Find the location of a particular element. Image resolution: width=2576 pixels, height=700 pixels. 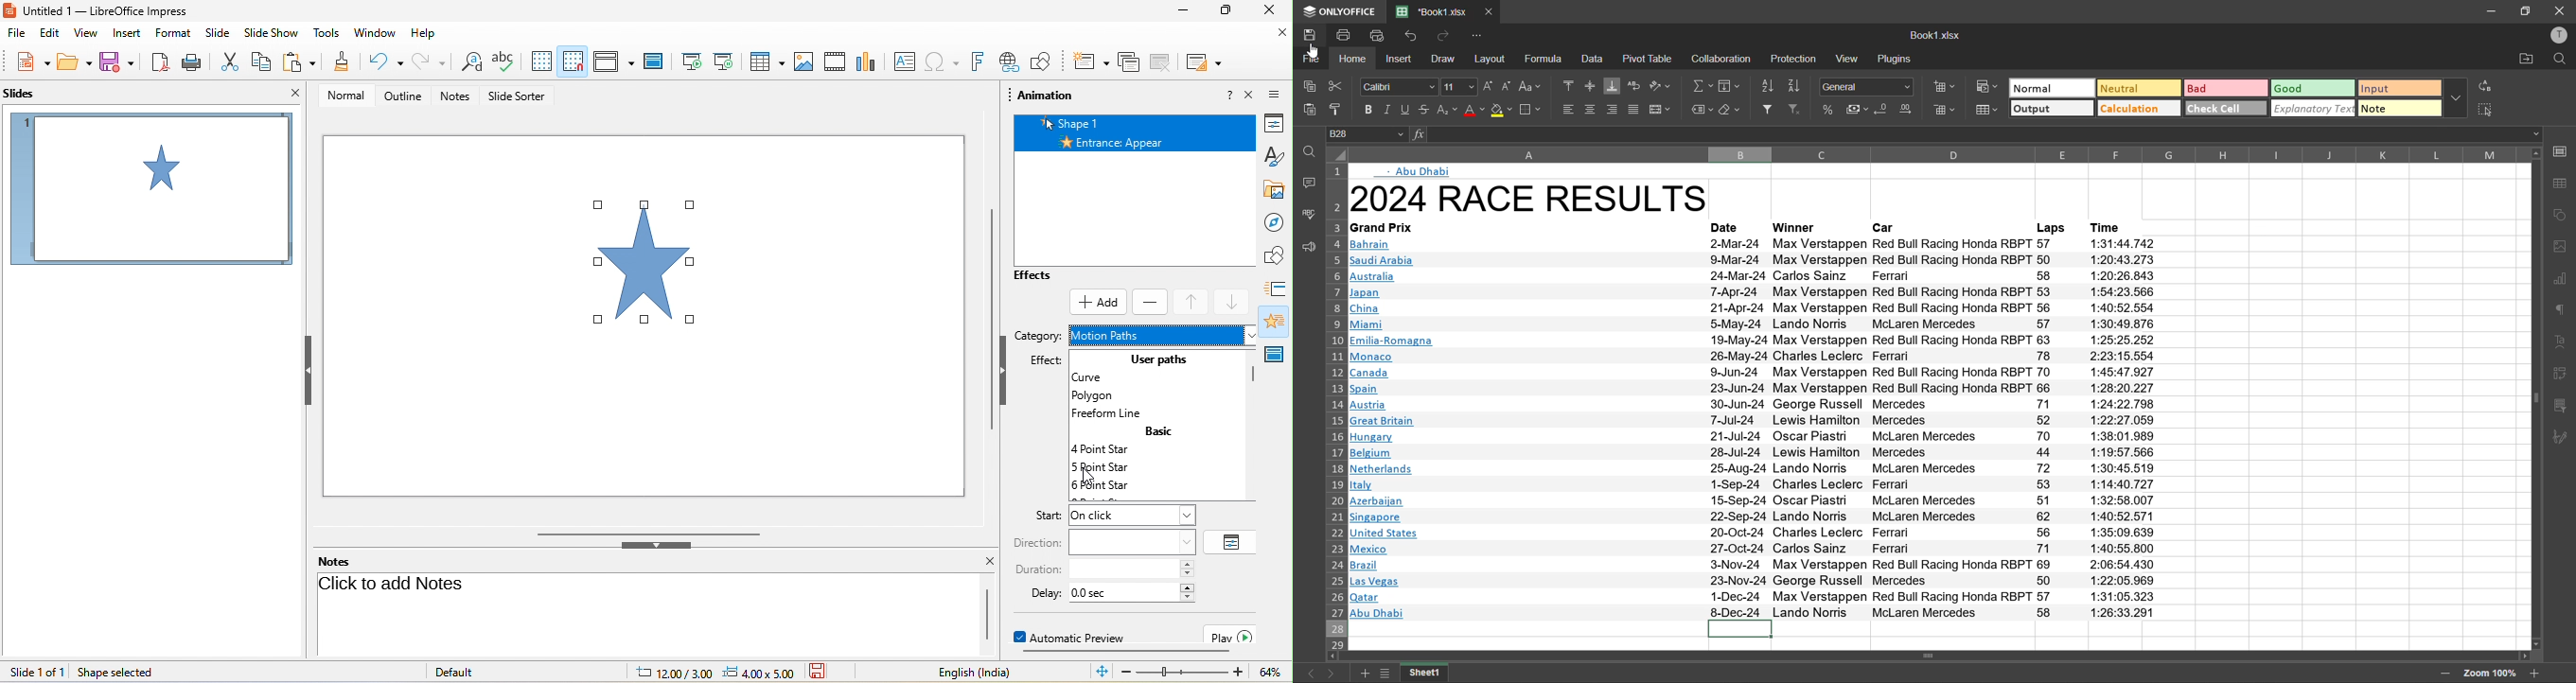

print is located at coordinates (1342, 37).